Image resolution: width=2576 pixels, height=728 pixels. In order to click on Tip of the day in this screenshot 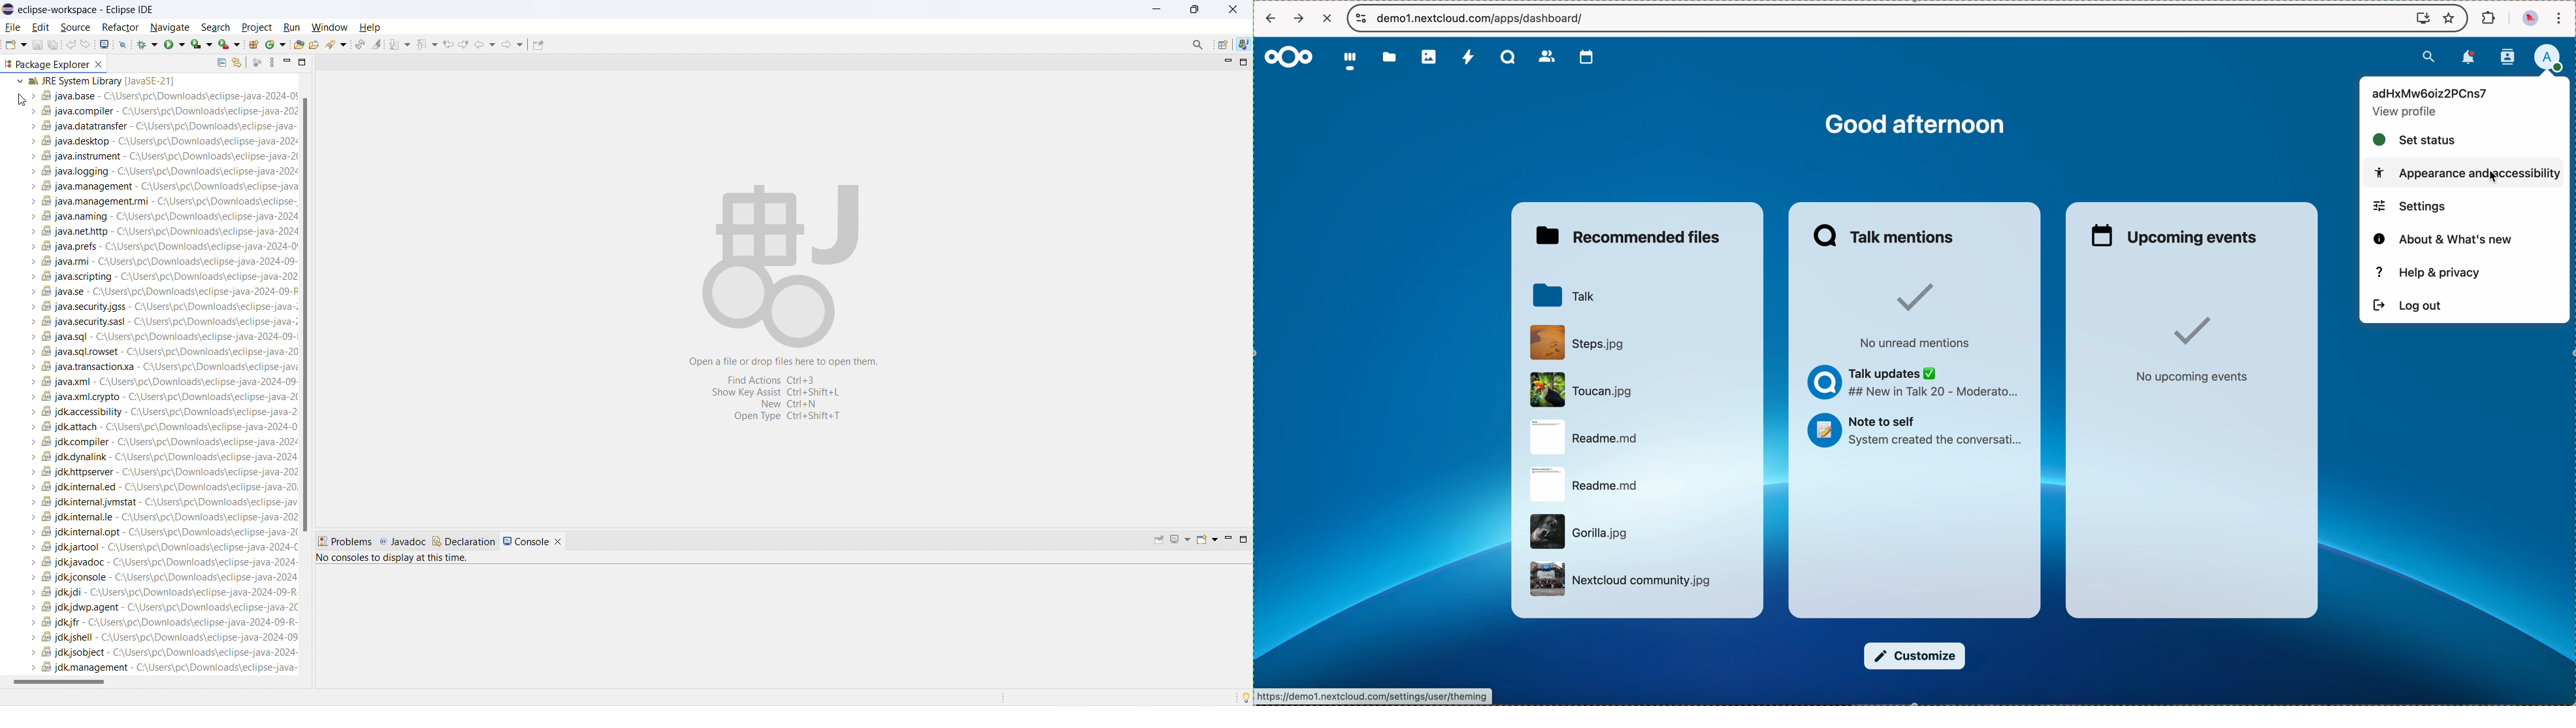, I will do `click(1243, 696)`.